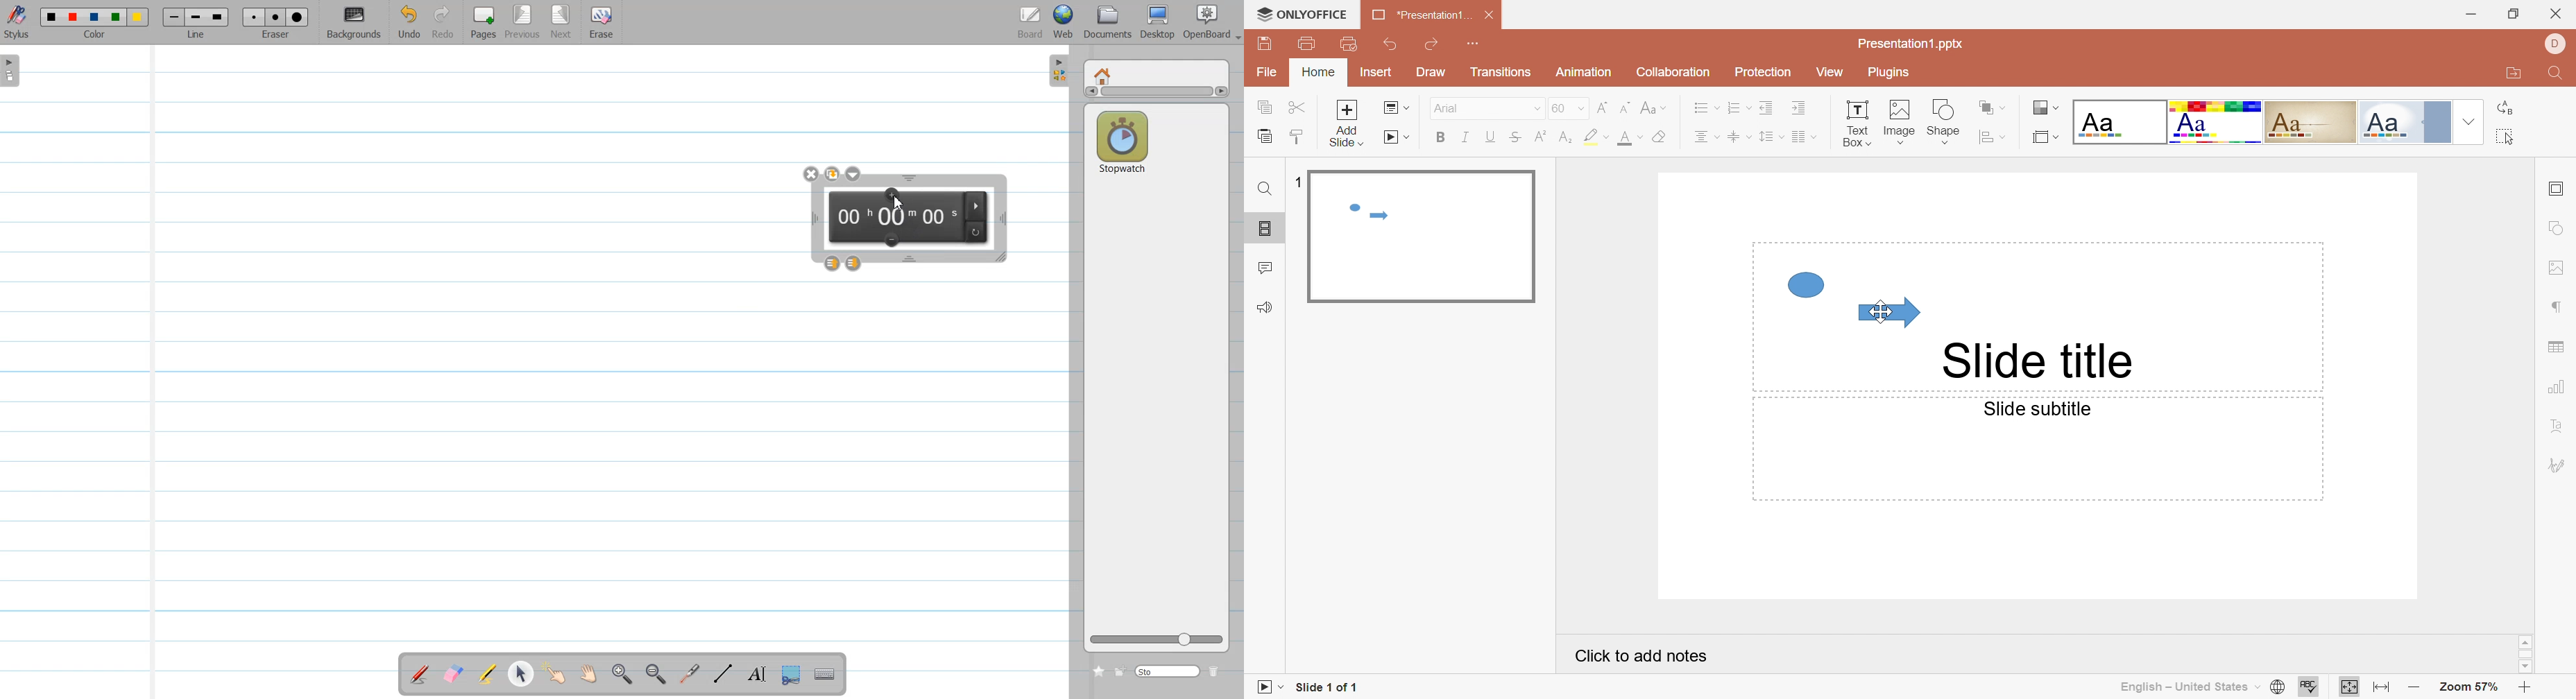 This screenshot has width=2576, height=700. I want to click on Arrange shape, so click(1990, 107).